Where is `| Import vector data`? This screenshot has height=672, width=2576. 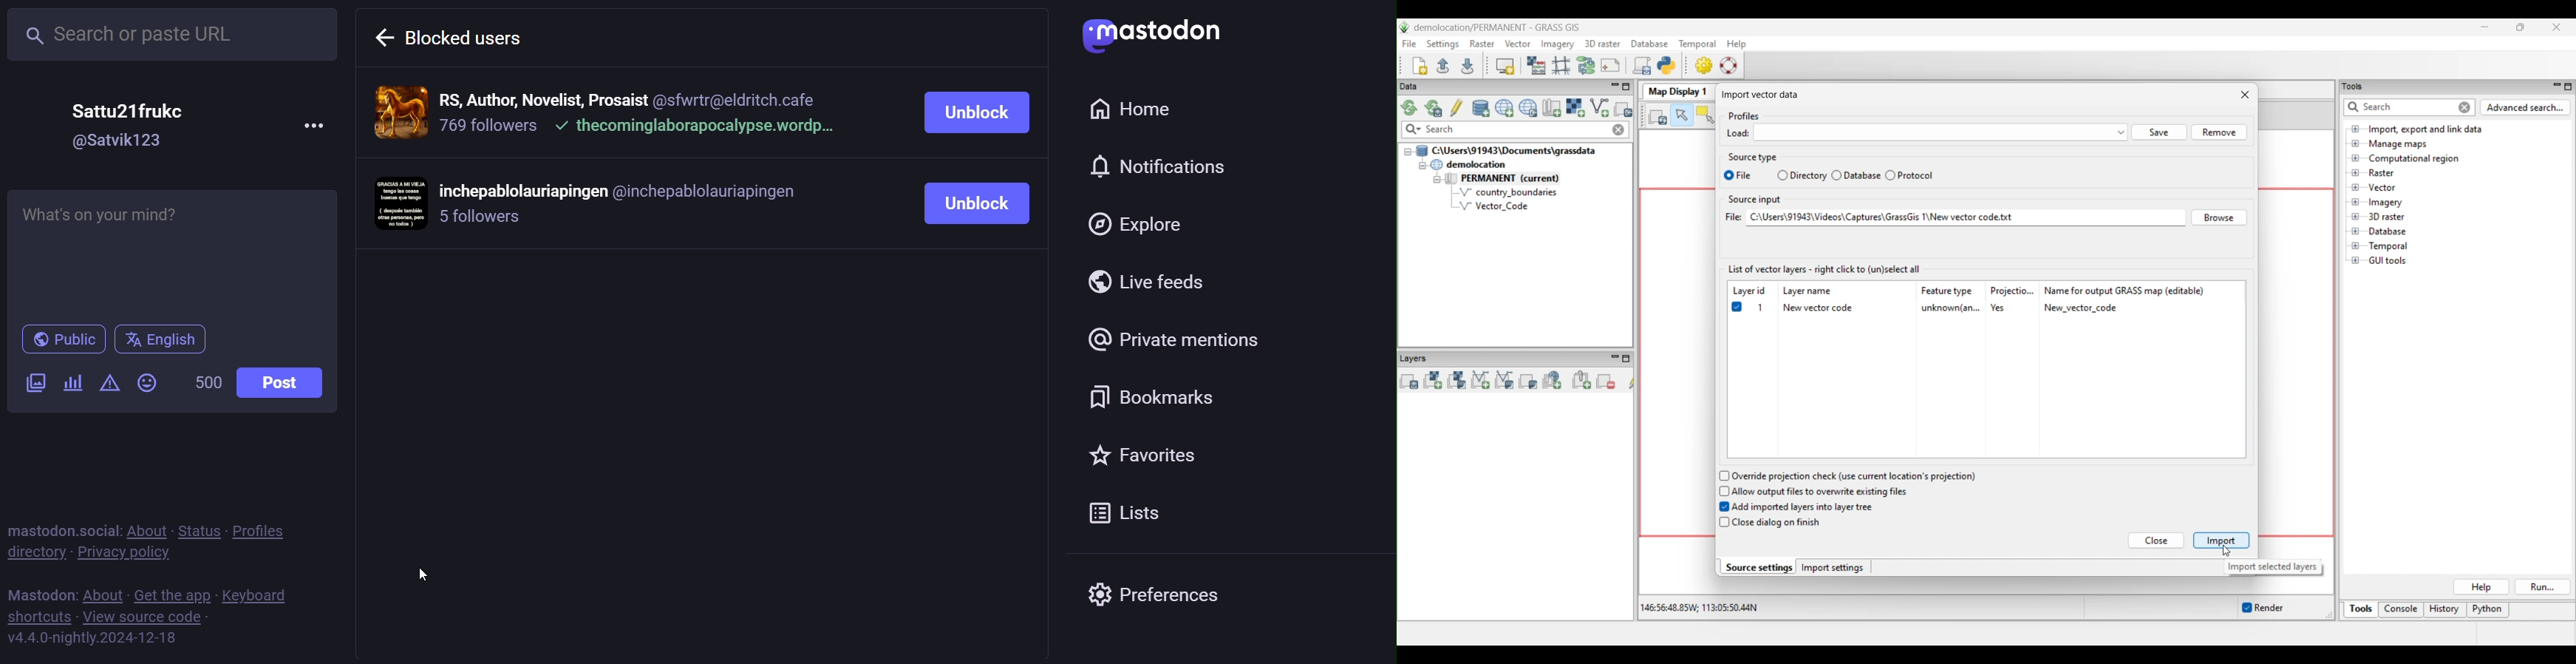 | Import vector data is located at coordinates (1764, 93).